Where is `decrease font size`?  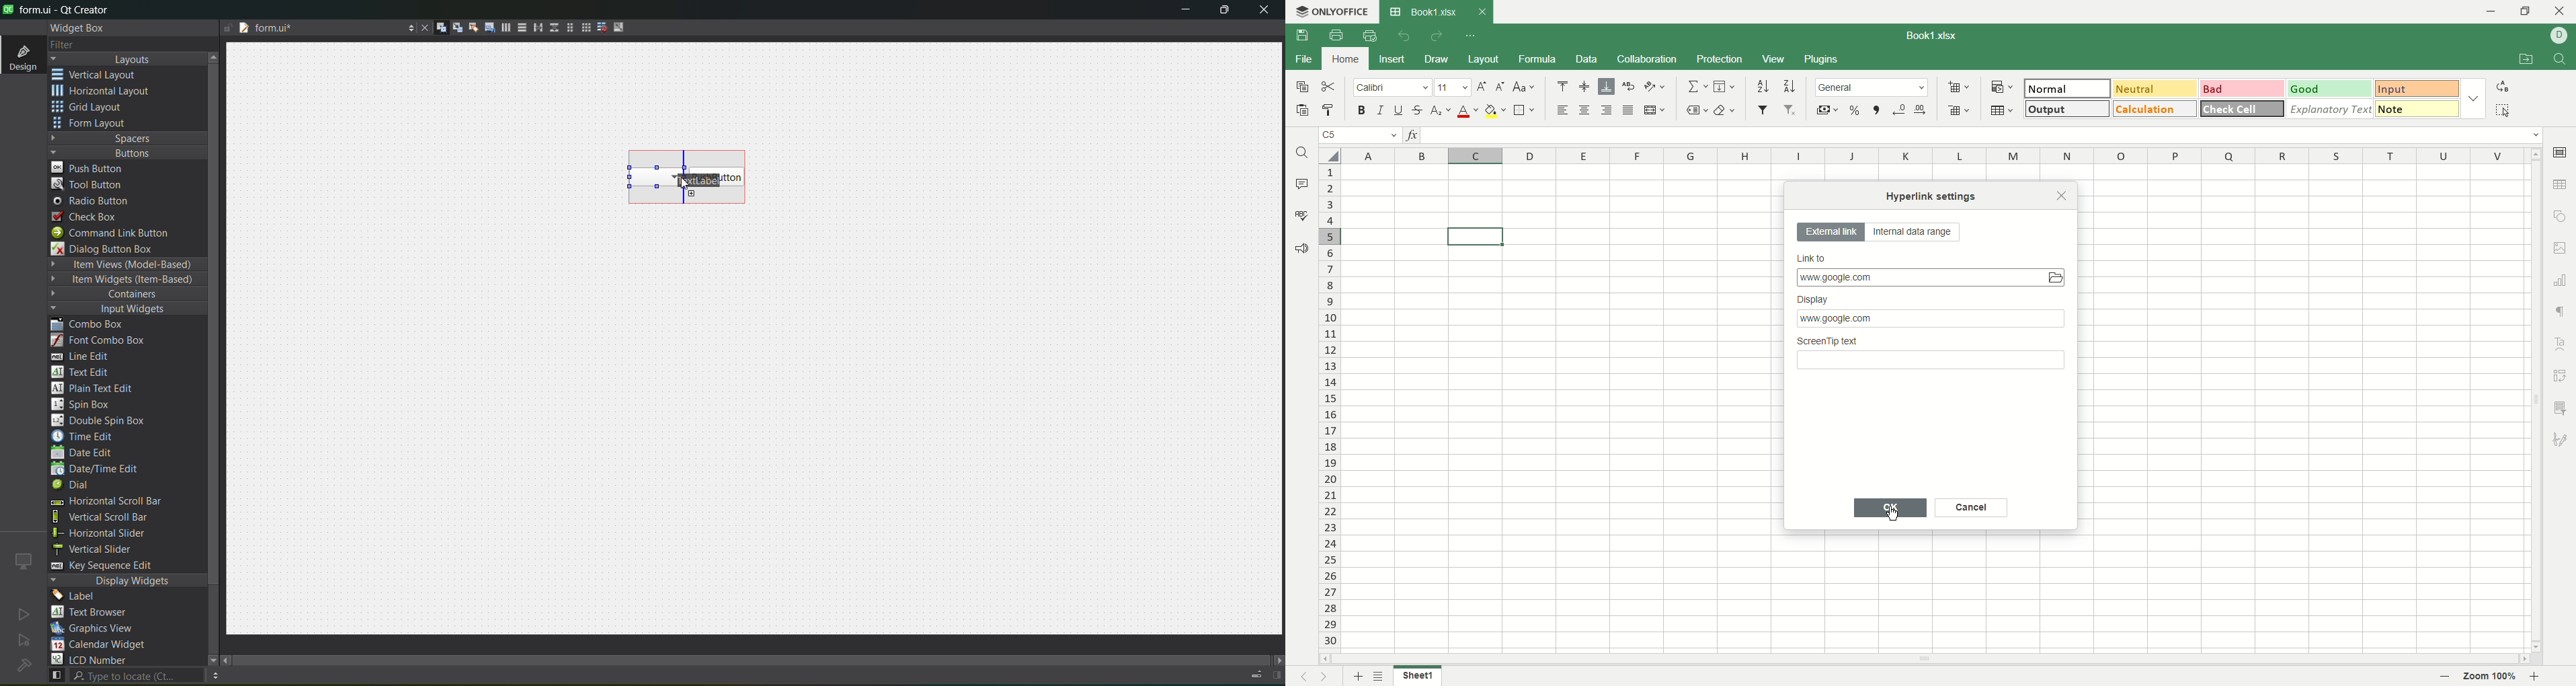 decrease font size is located at coordinates (1500, 86).